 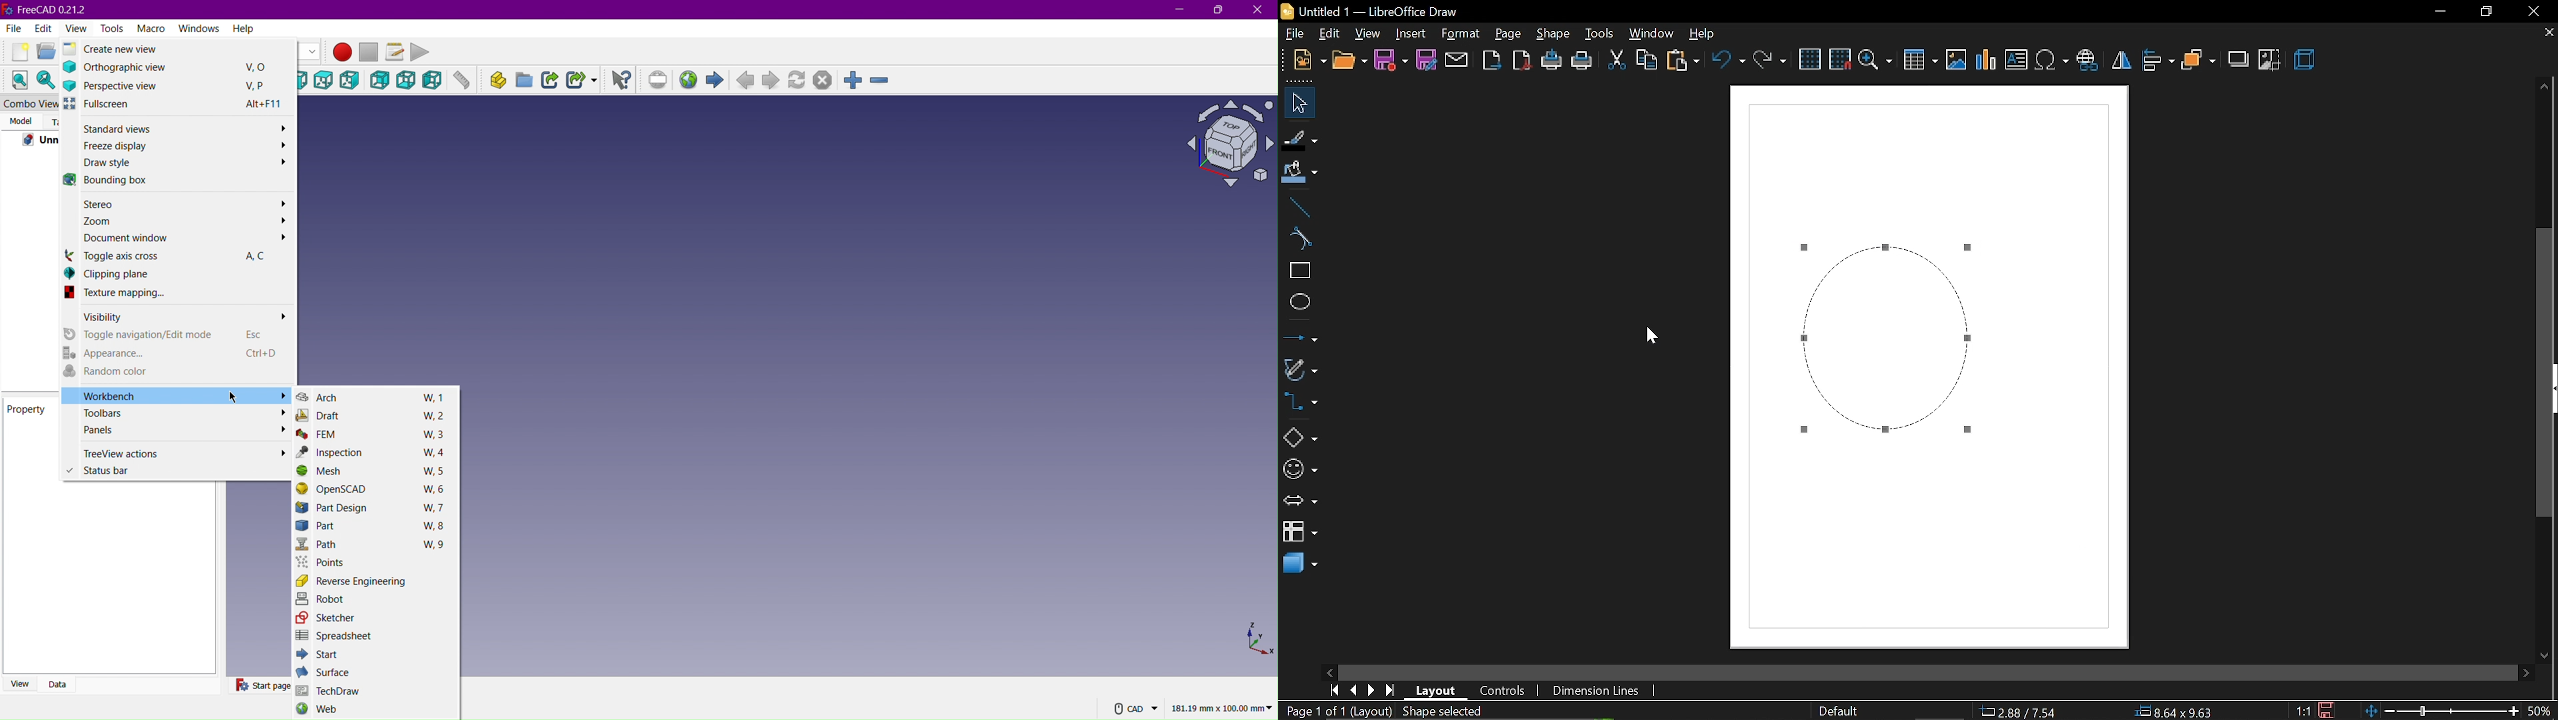 What do you see at coordinates (2181, 713) in the screenshot?
I see `8.64x9.63` at bounding box center [2181, 713].